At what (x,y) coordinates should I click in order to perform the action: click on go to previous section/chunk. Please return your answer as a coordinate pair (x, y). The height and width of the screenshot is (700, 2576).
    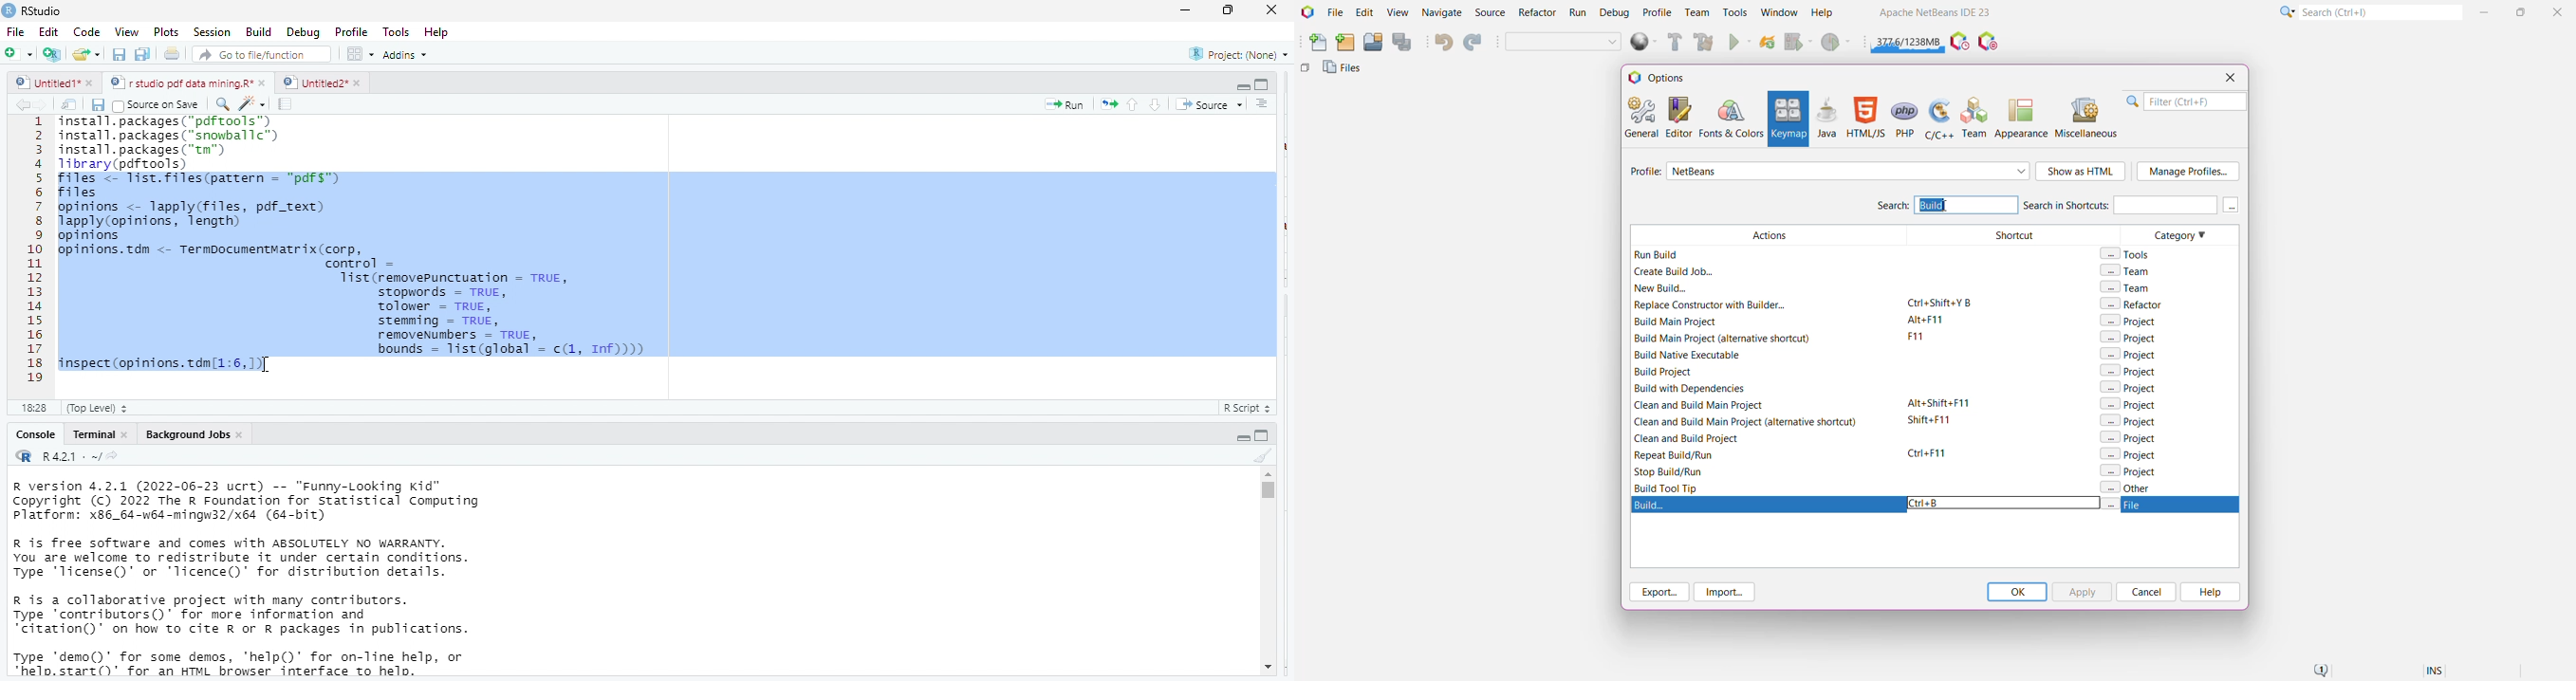
    Looking at the image, I should click on (1131, 104).